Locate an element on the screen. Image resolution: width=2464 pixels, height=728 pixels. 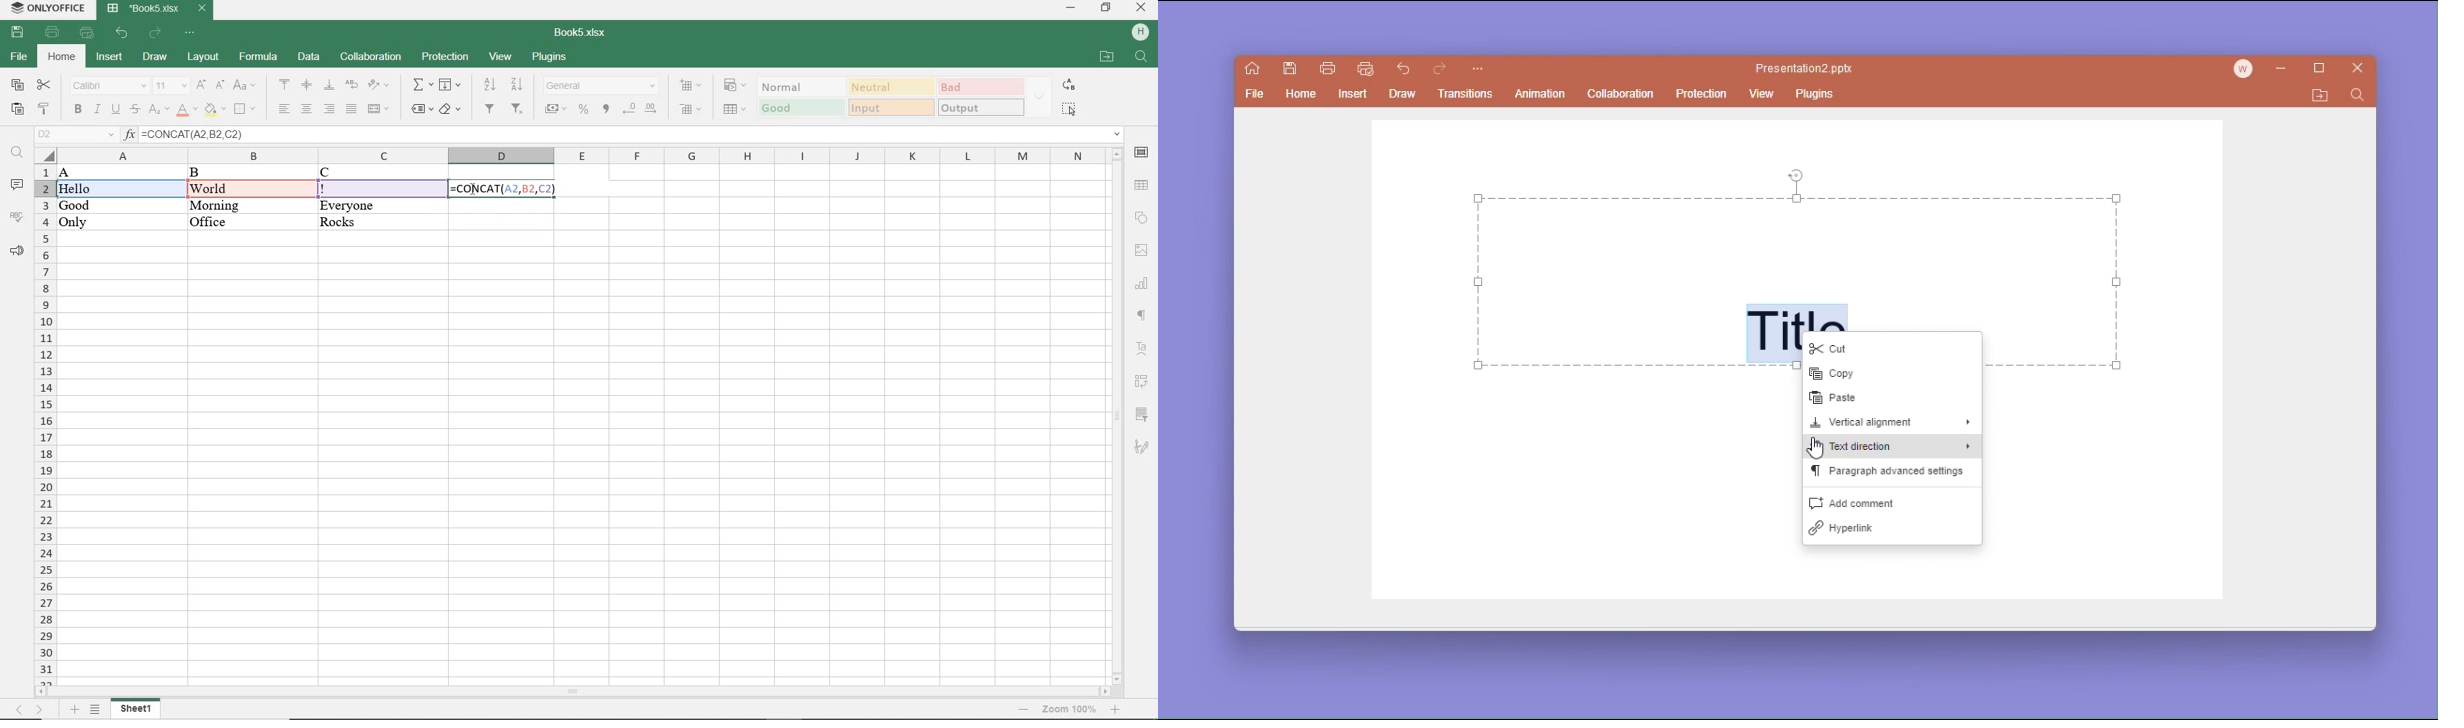
home is located at coordinates (1302, 97).